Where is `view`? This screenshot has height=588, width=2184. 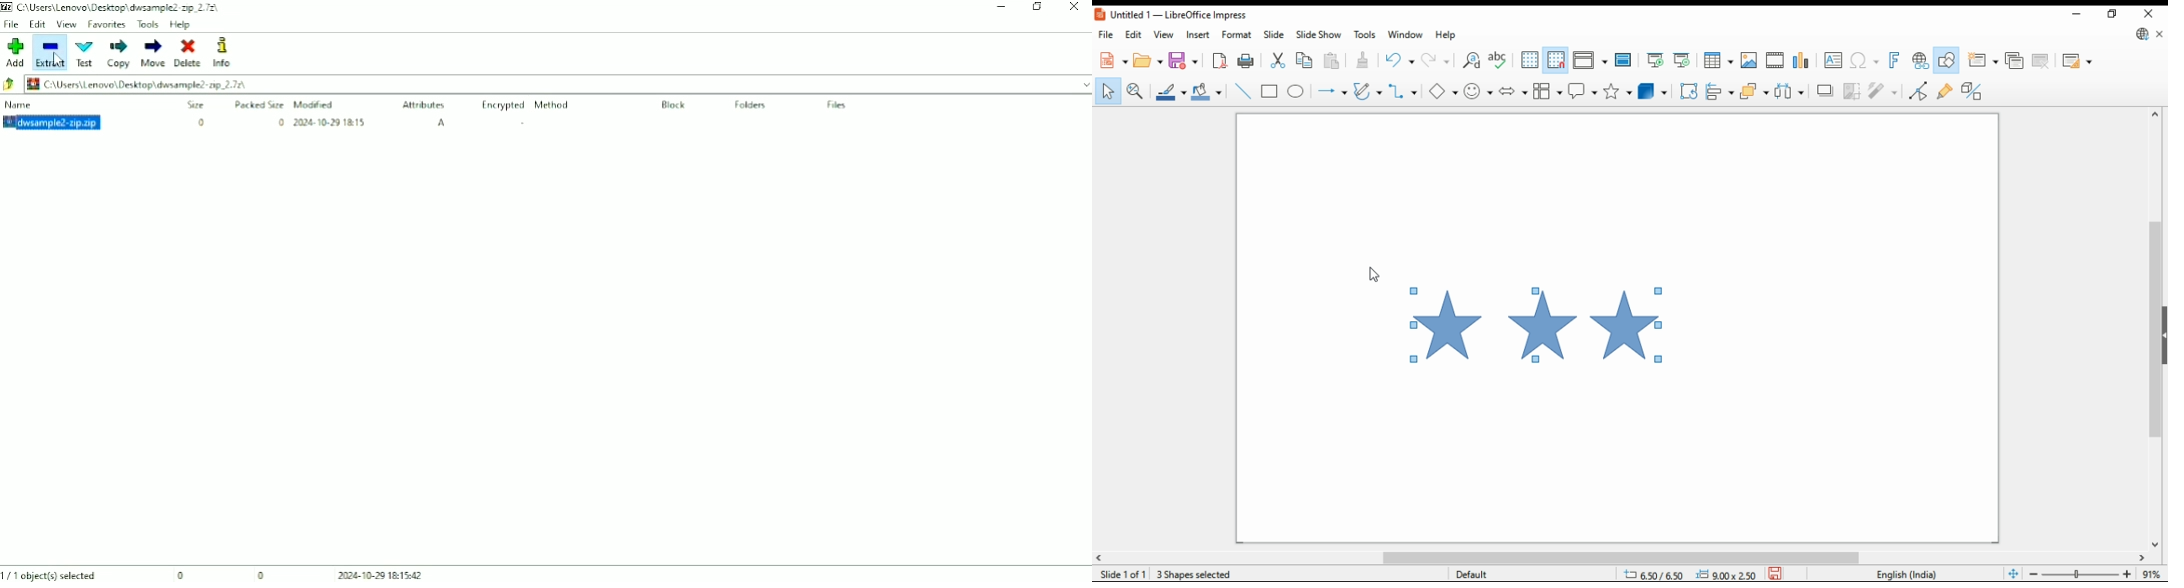
view is located at coordinates (1164, 34).